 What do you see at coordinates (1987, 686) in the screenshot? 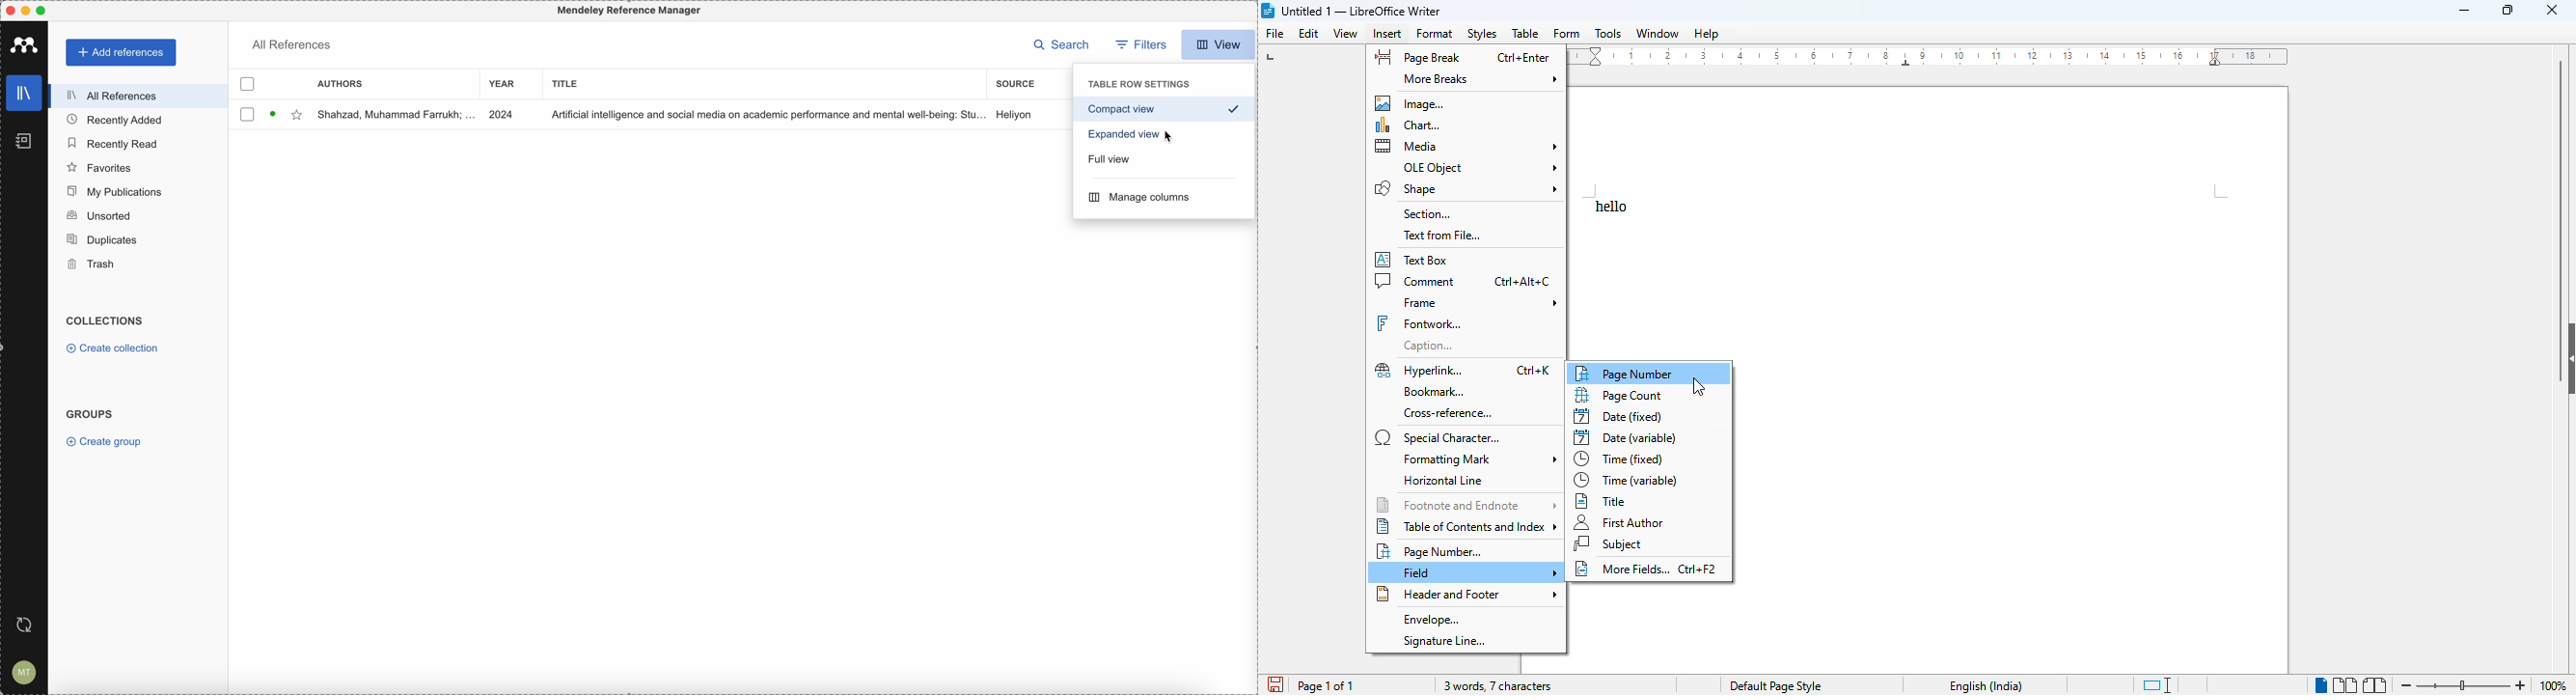
I see `text language` at bounding box center [1987, 686].